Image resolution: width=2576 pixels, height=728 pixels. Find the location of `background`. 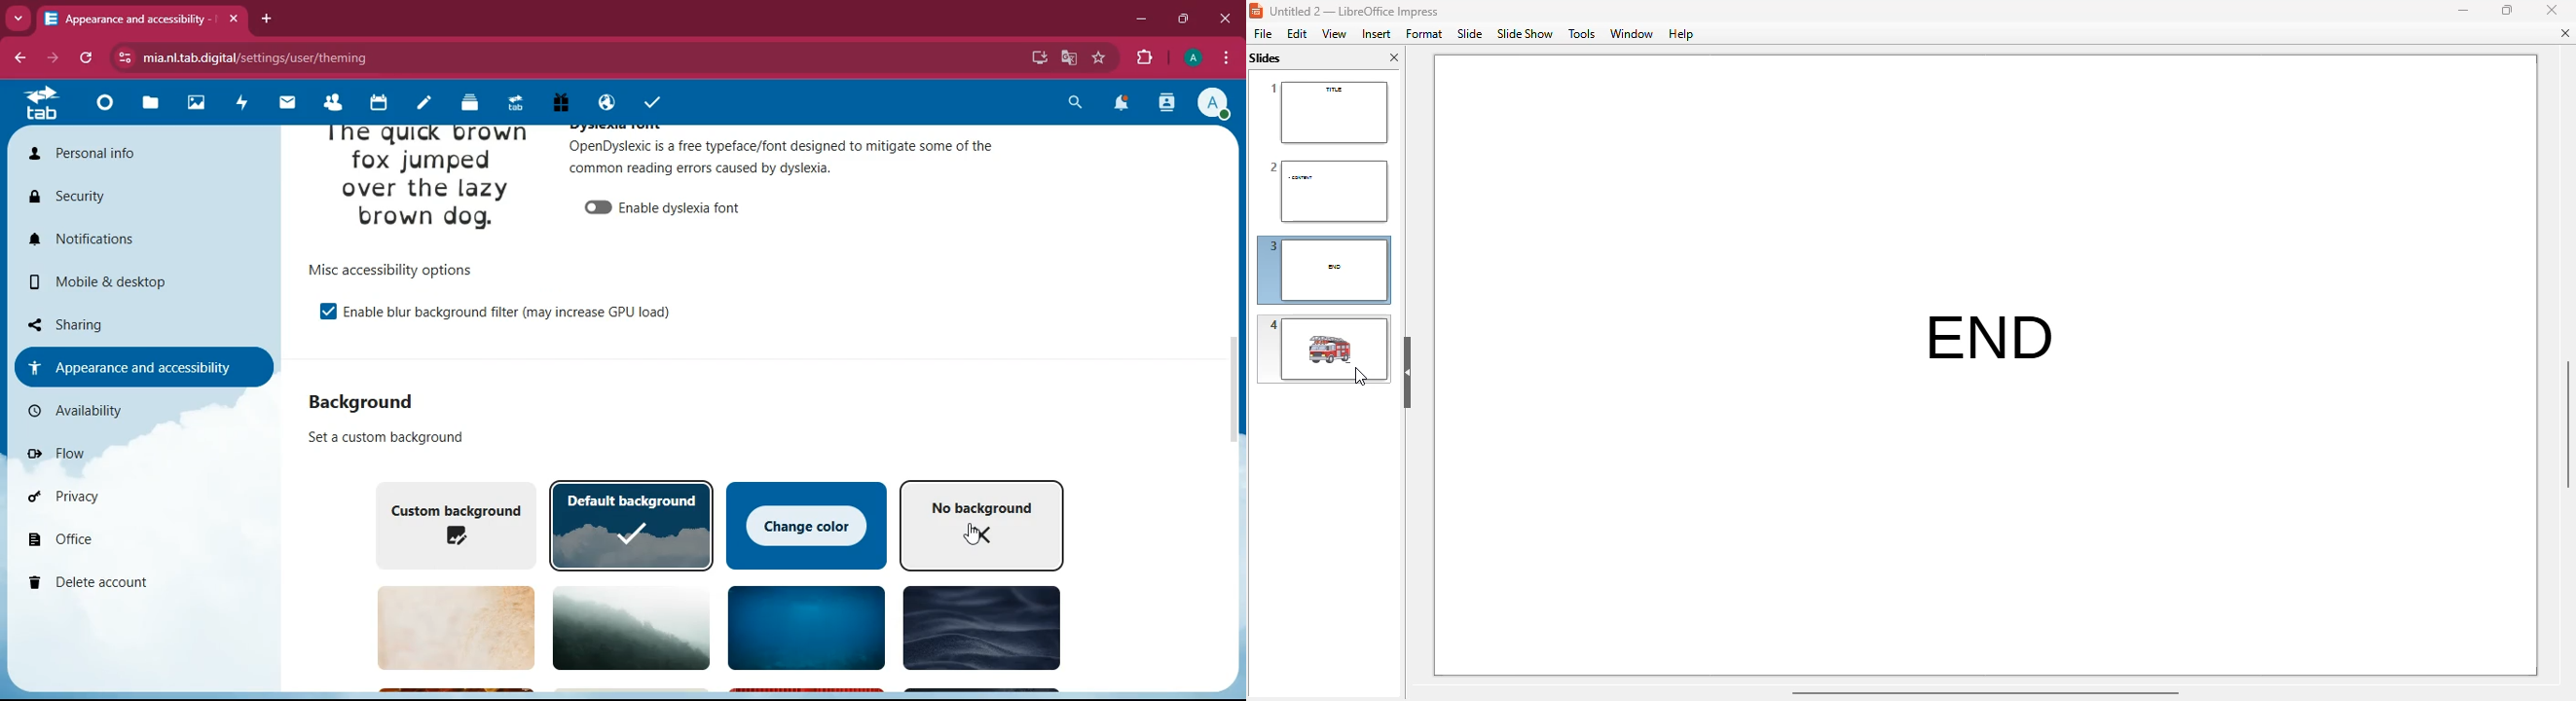

background is located at coordinates (446, 628).